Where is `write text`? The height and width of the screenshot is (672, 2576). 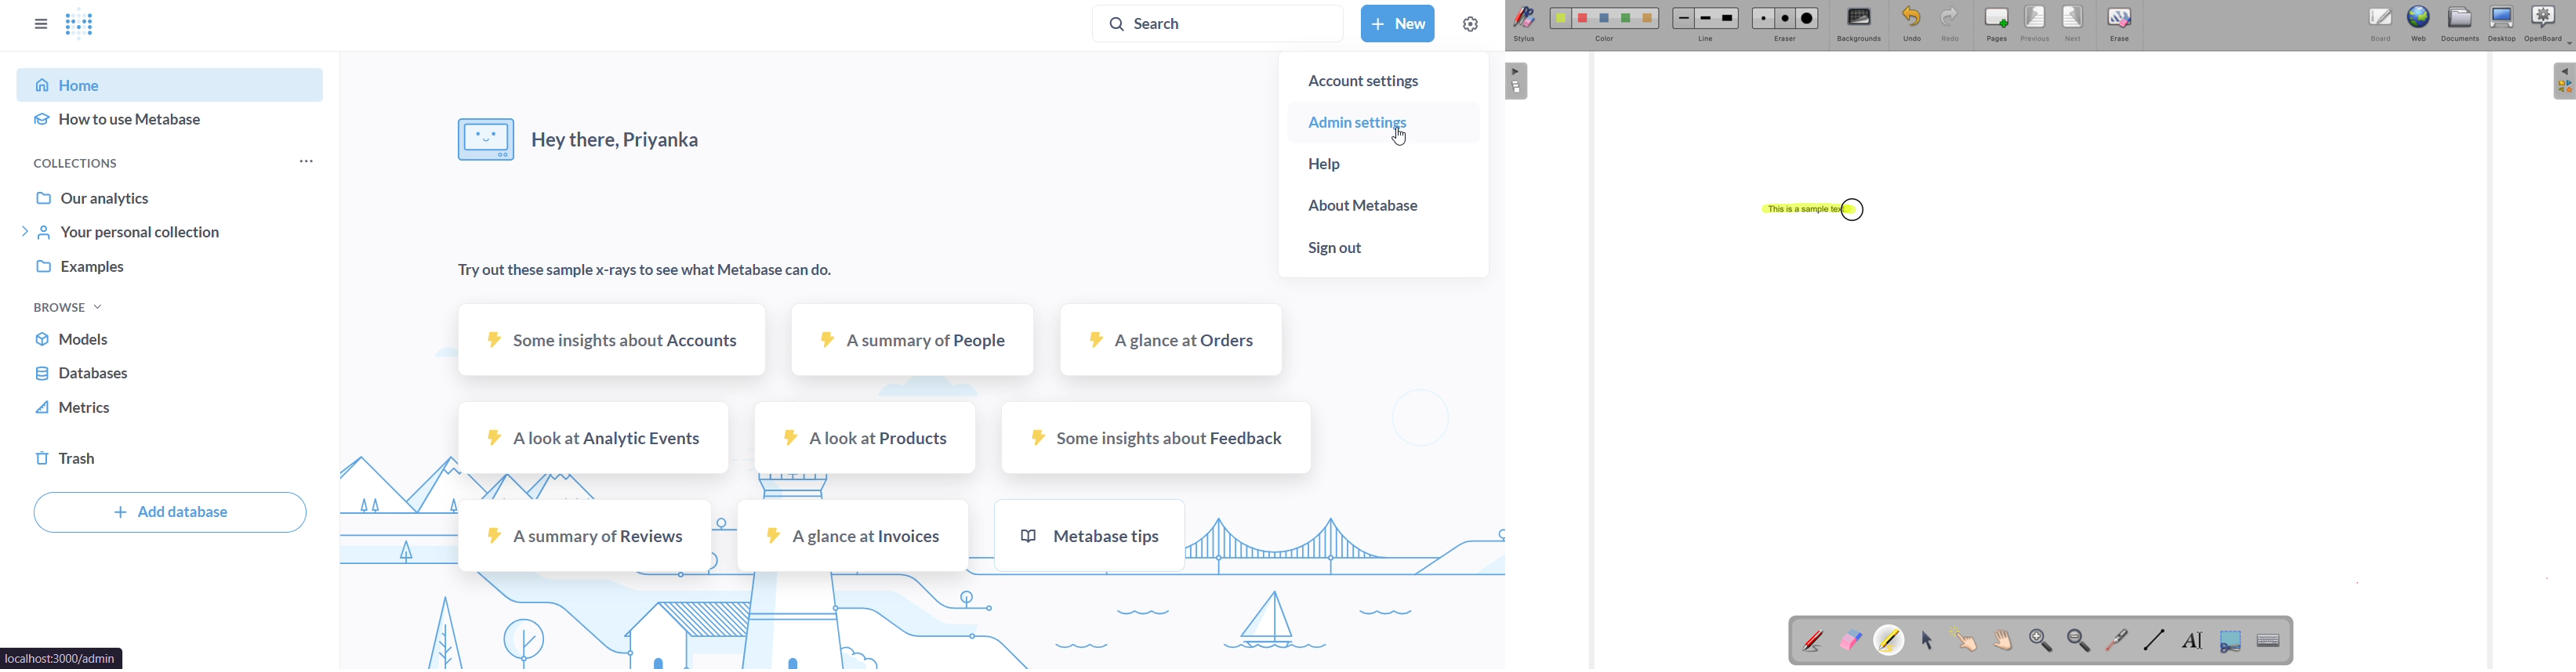
write text is located at coordinates (2193, 639).